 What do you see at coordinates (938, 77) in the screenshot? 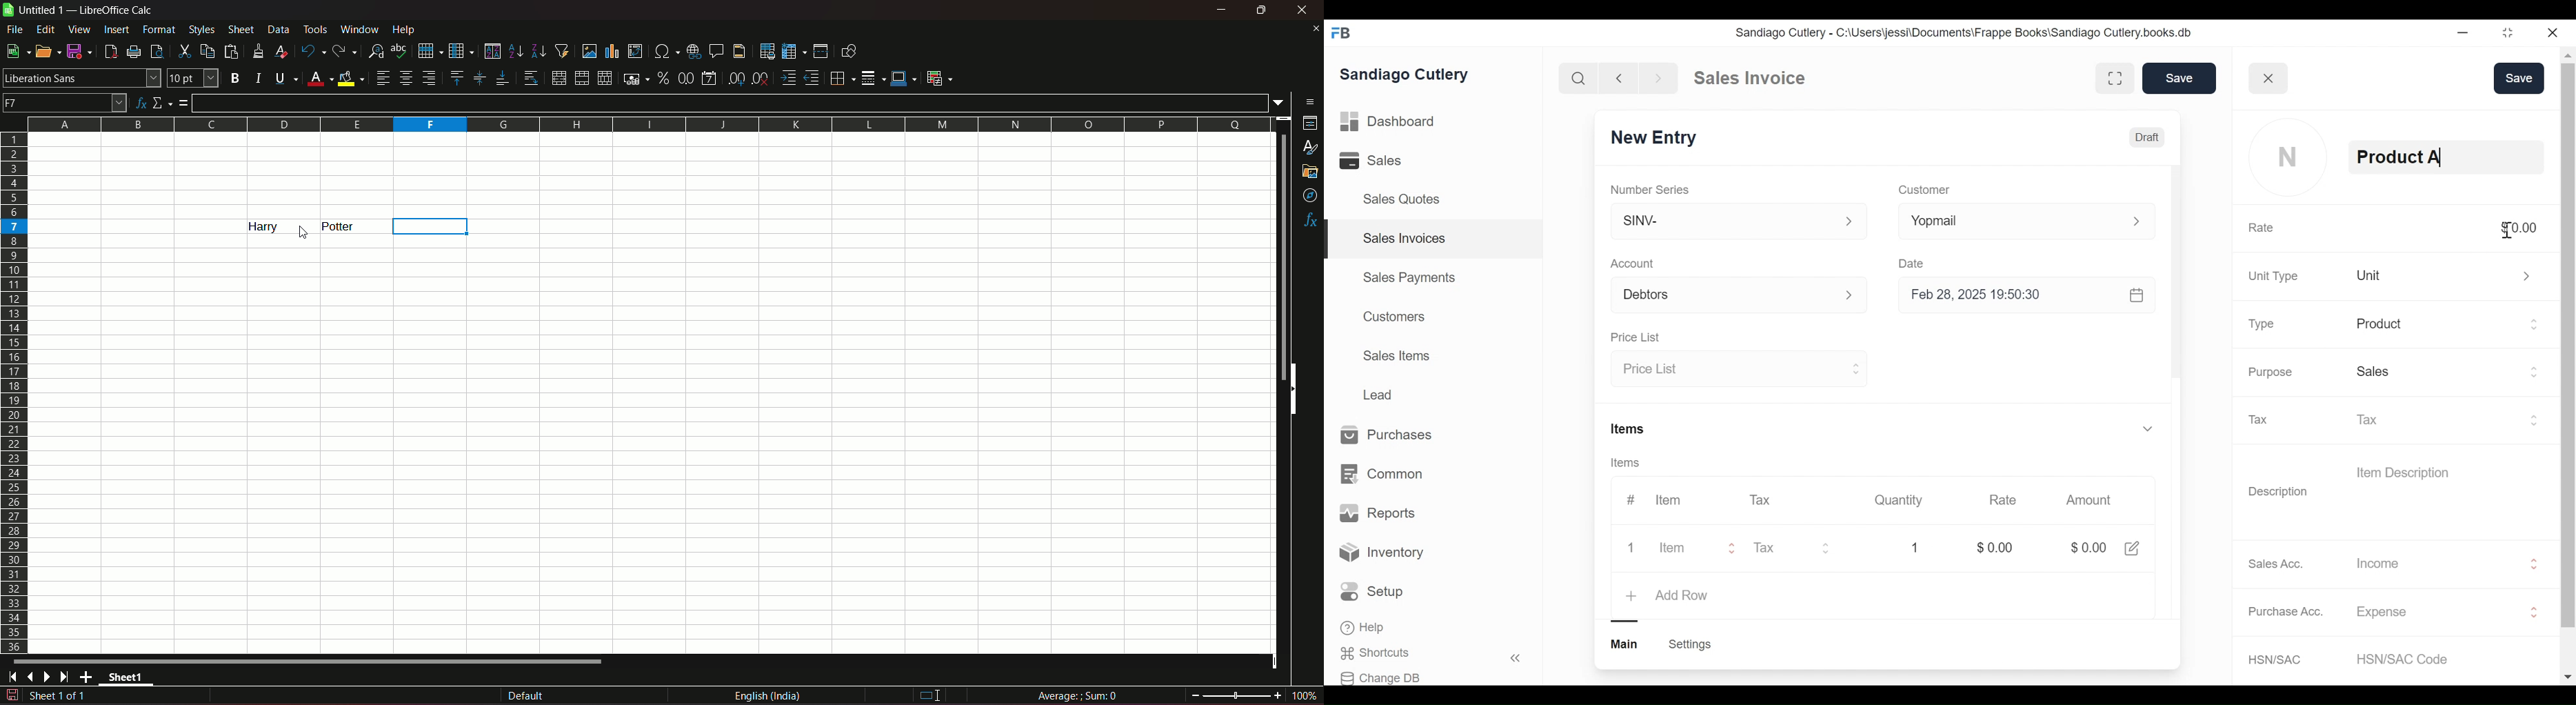
I see `conditional` at bounding box center [938, 77].